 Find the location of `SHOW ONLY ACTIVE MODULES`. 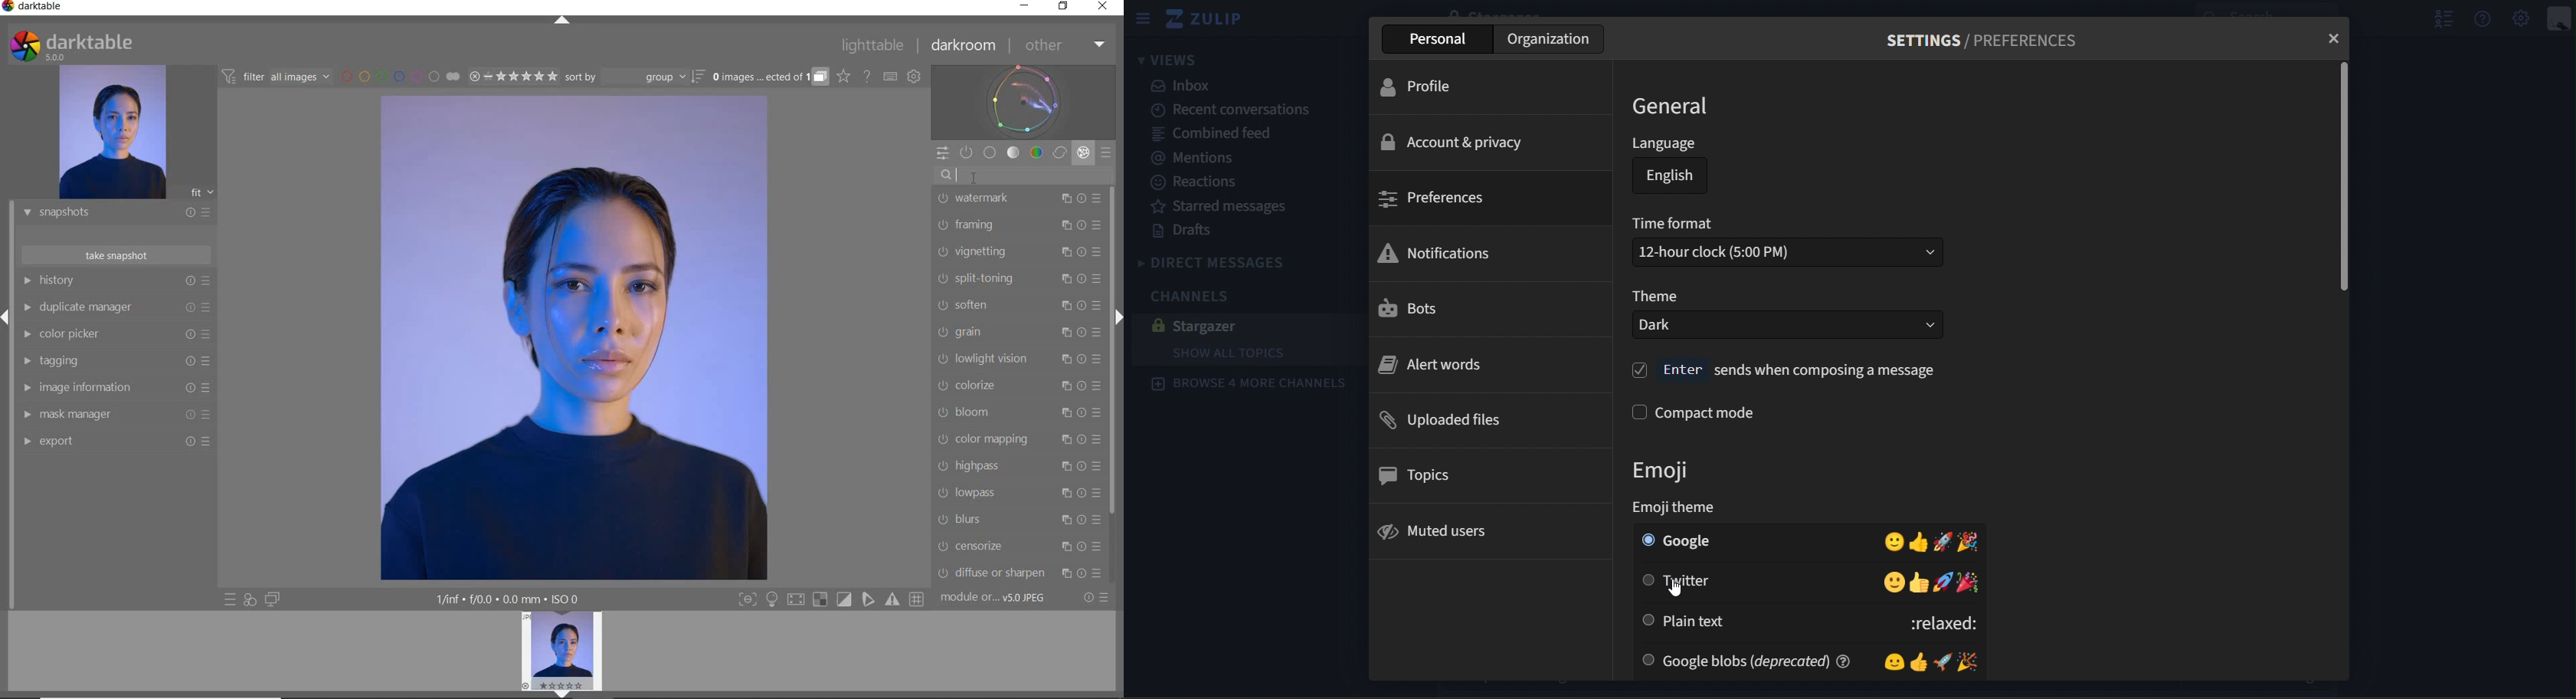

SHOW ONLY ACTIVE MODULES is located at coordinates (968, 153).